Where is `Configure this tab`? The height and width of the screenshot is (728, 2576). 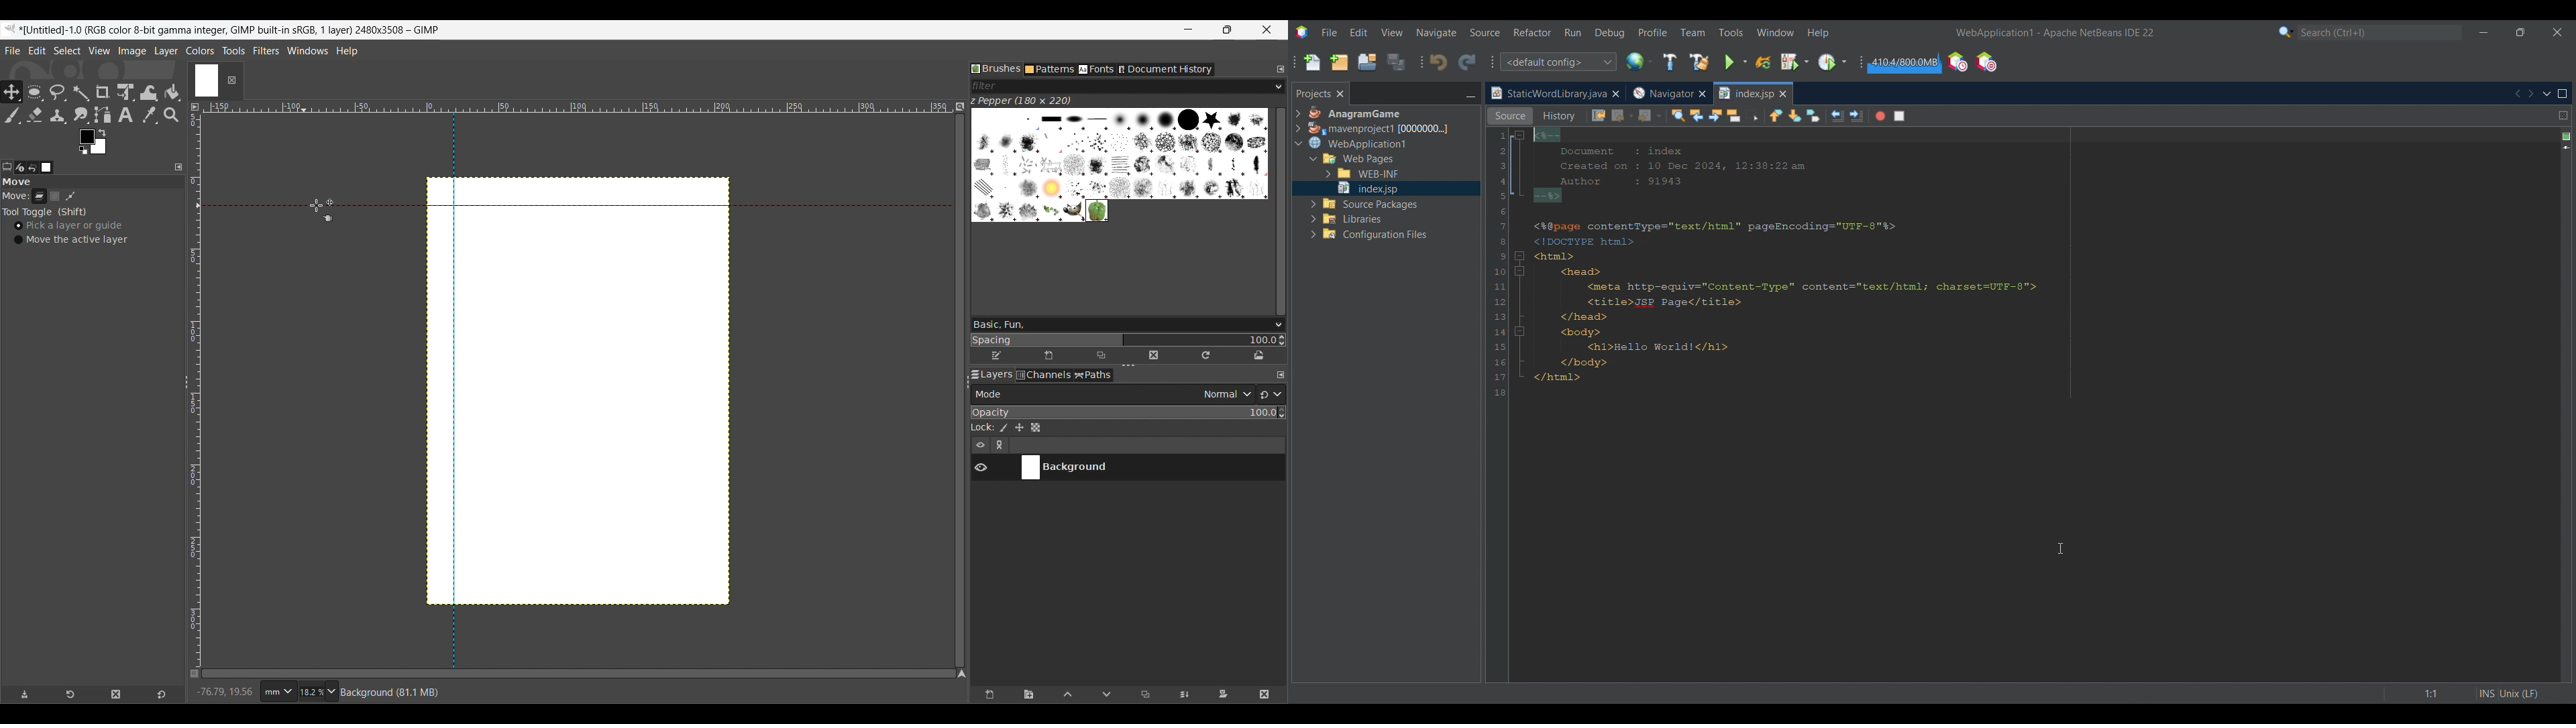
Configure this tab is located at coordinates (1281, 69).